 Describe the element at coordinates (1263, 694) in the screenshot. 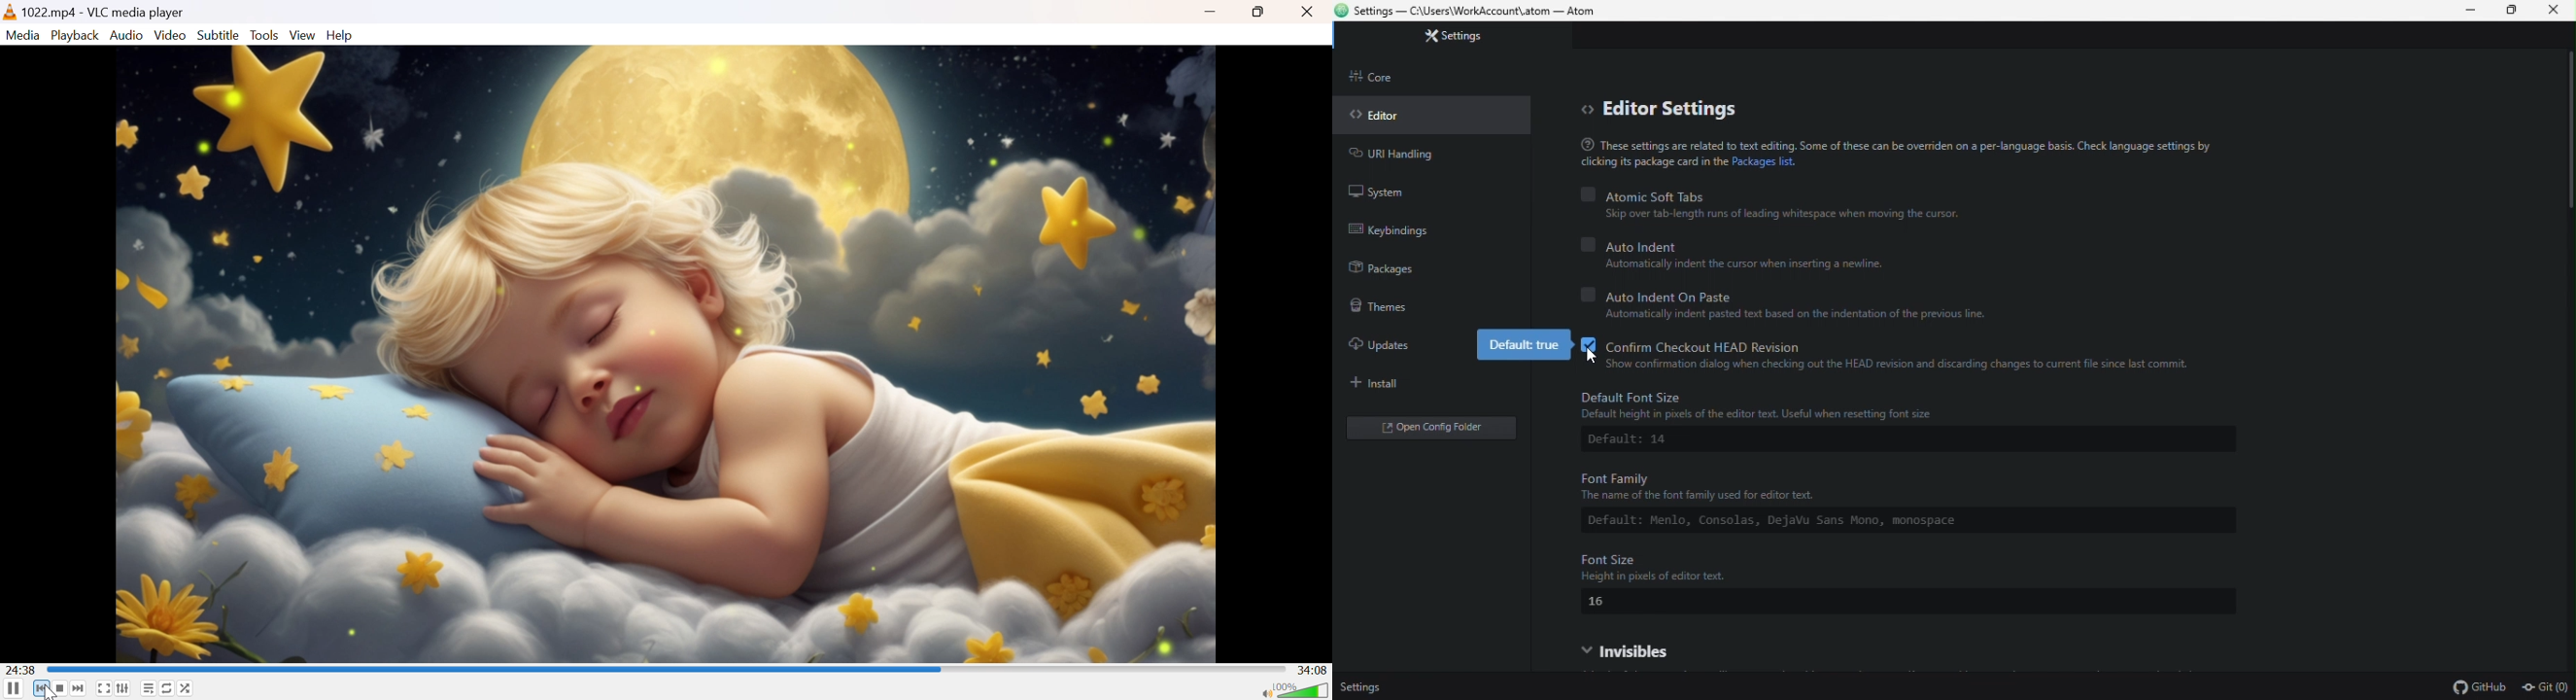

I see `Mute` at that location.